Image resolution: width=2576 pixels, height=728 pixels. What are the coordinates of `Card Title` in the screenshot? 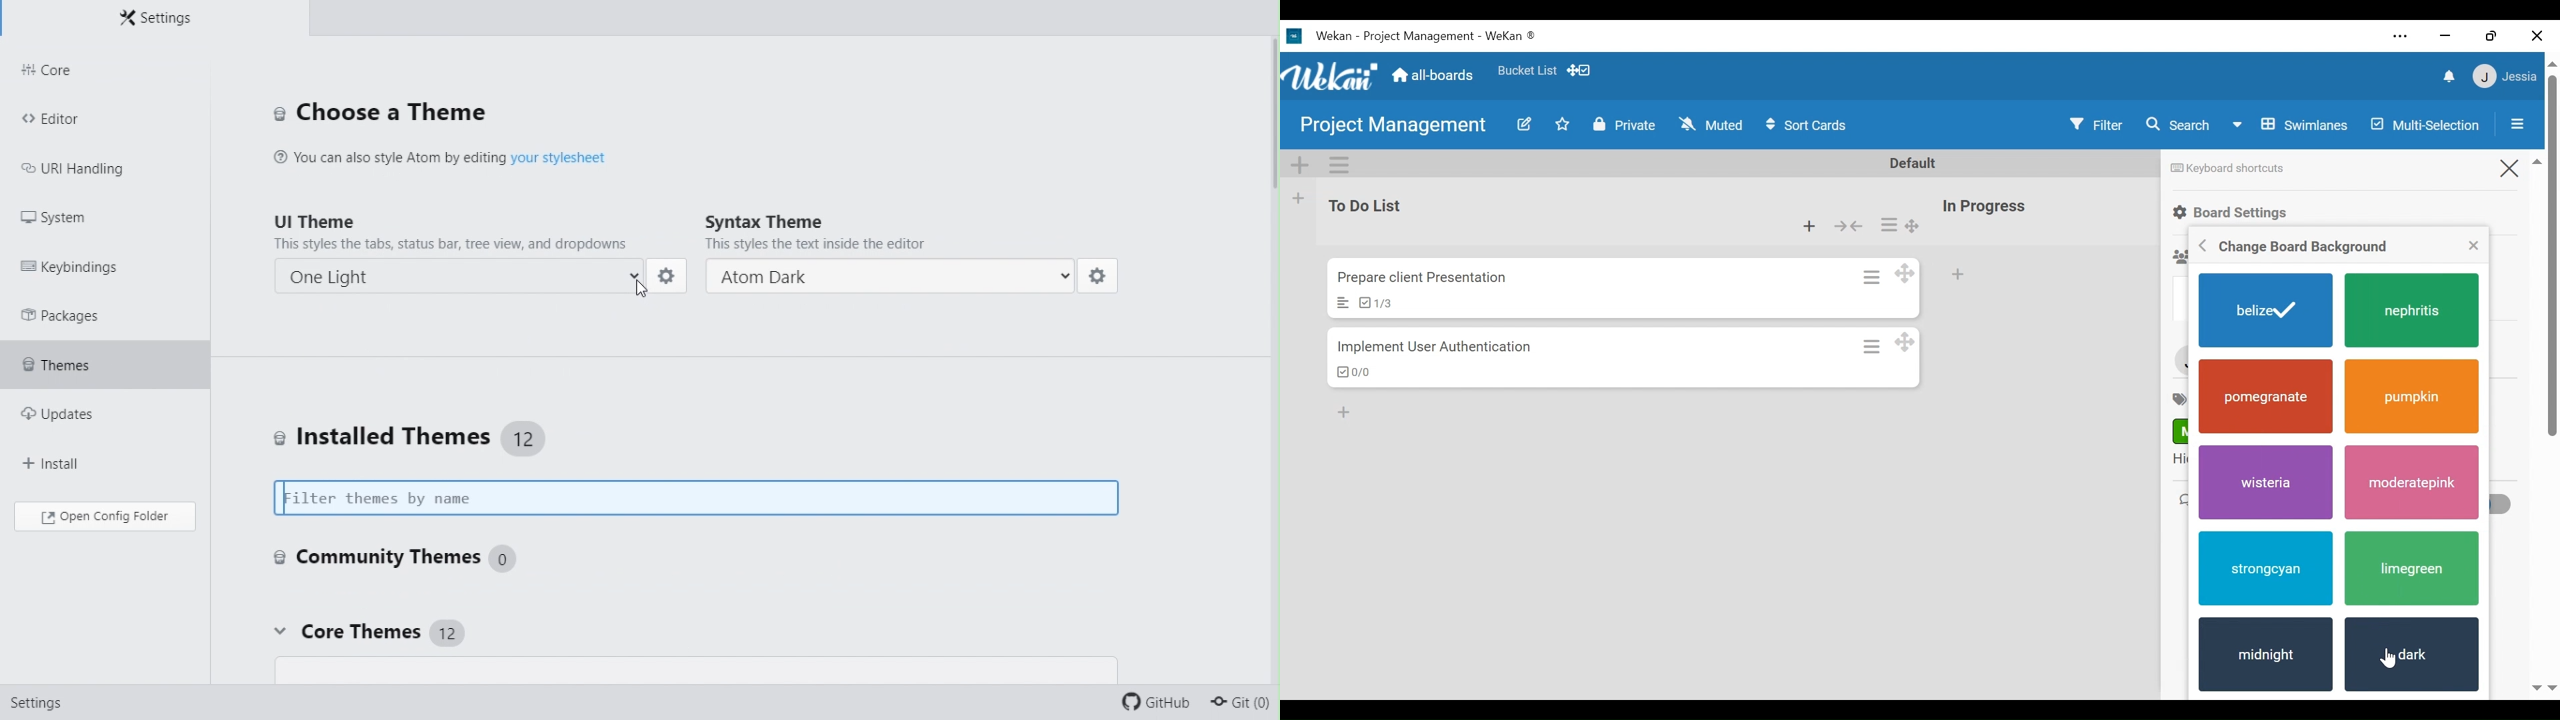 It's located at (1421, 278).